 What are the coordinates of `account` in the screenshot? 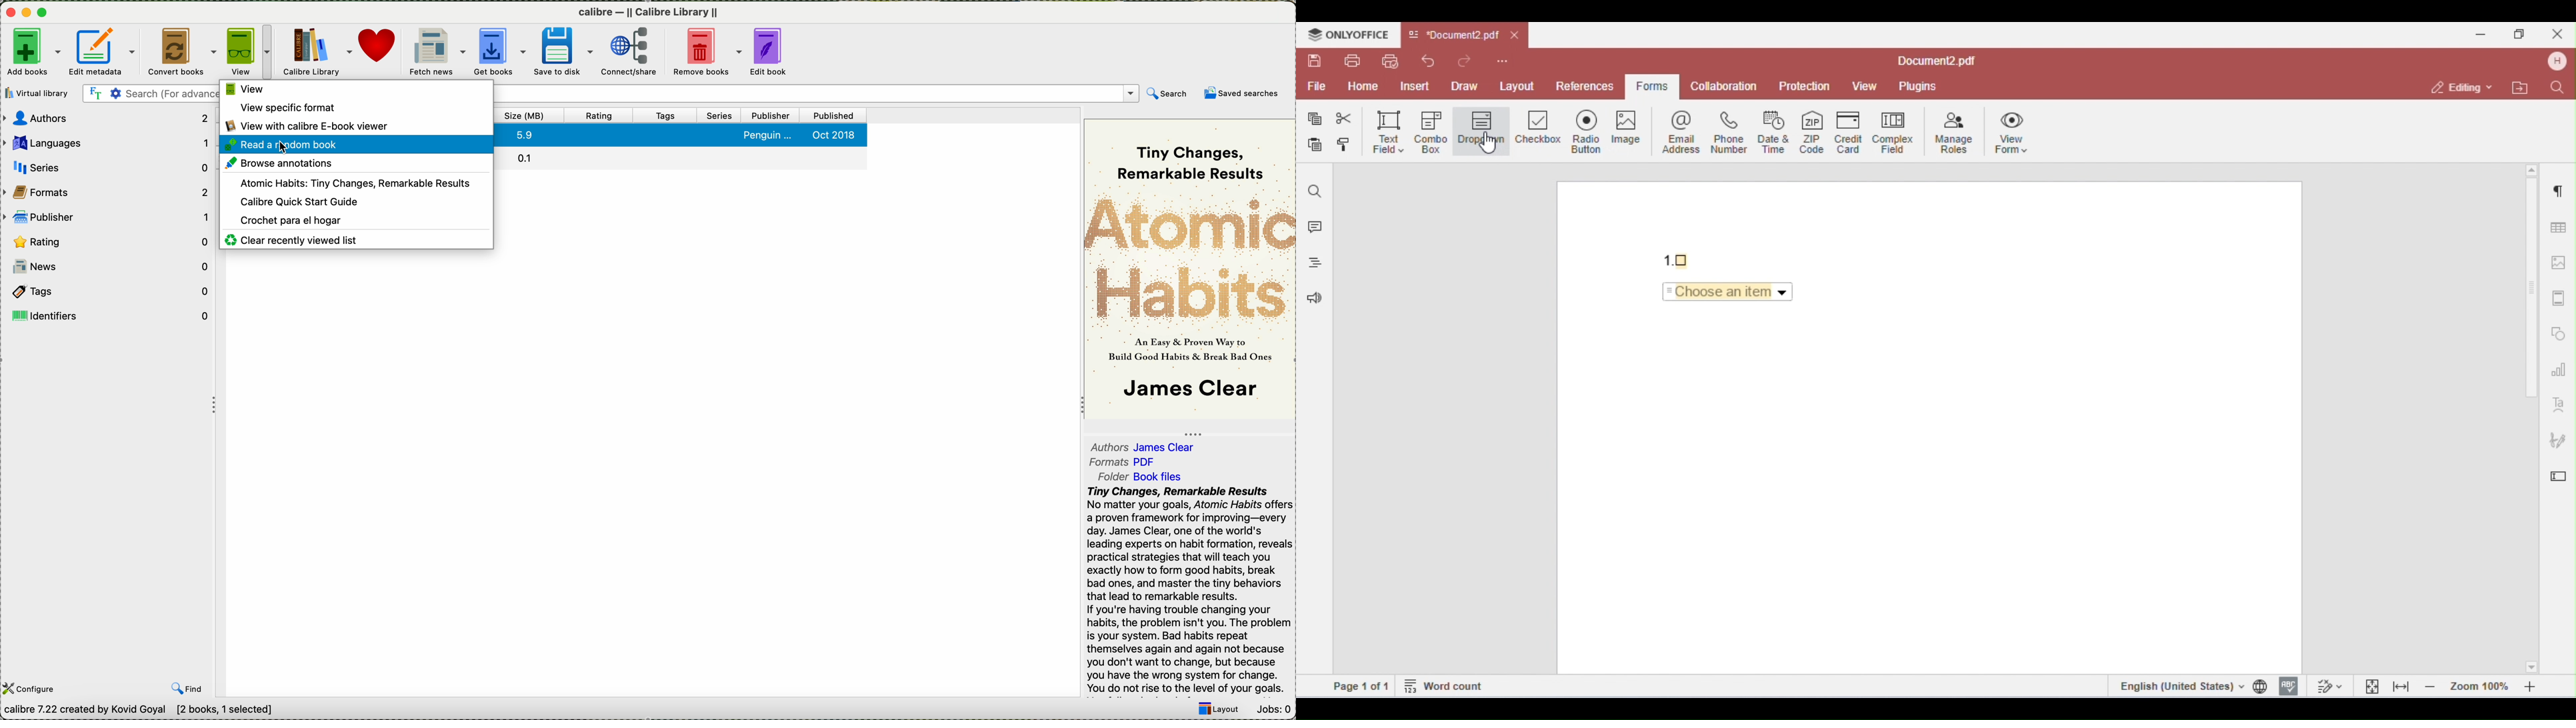 It's located at (2555, 61).